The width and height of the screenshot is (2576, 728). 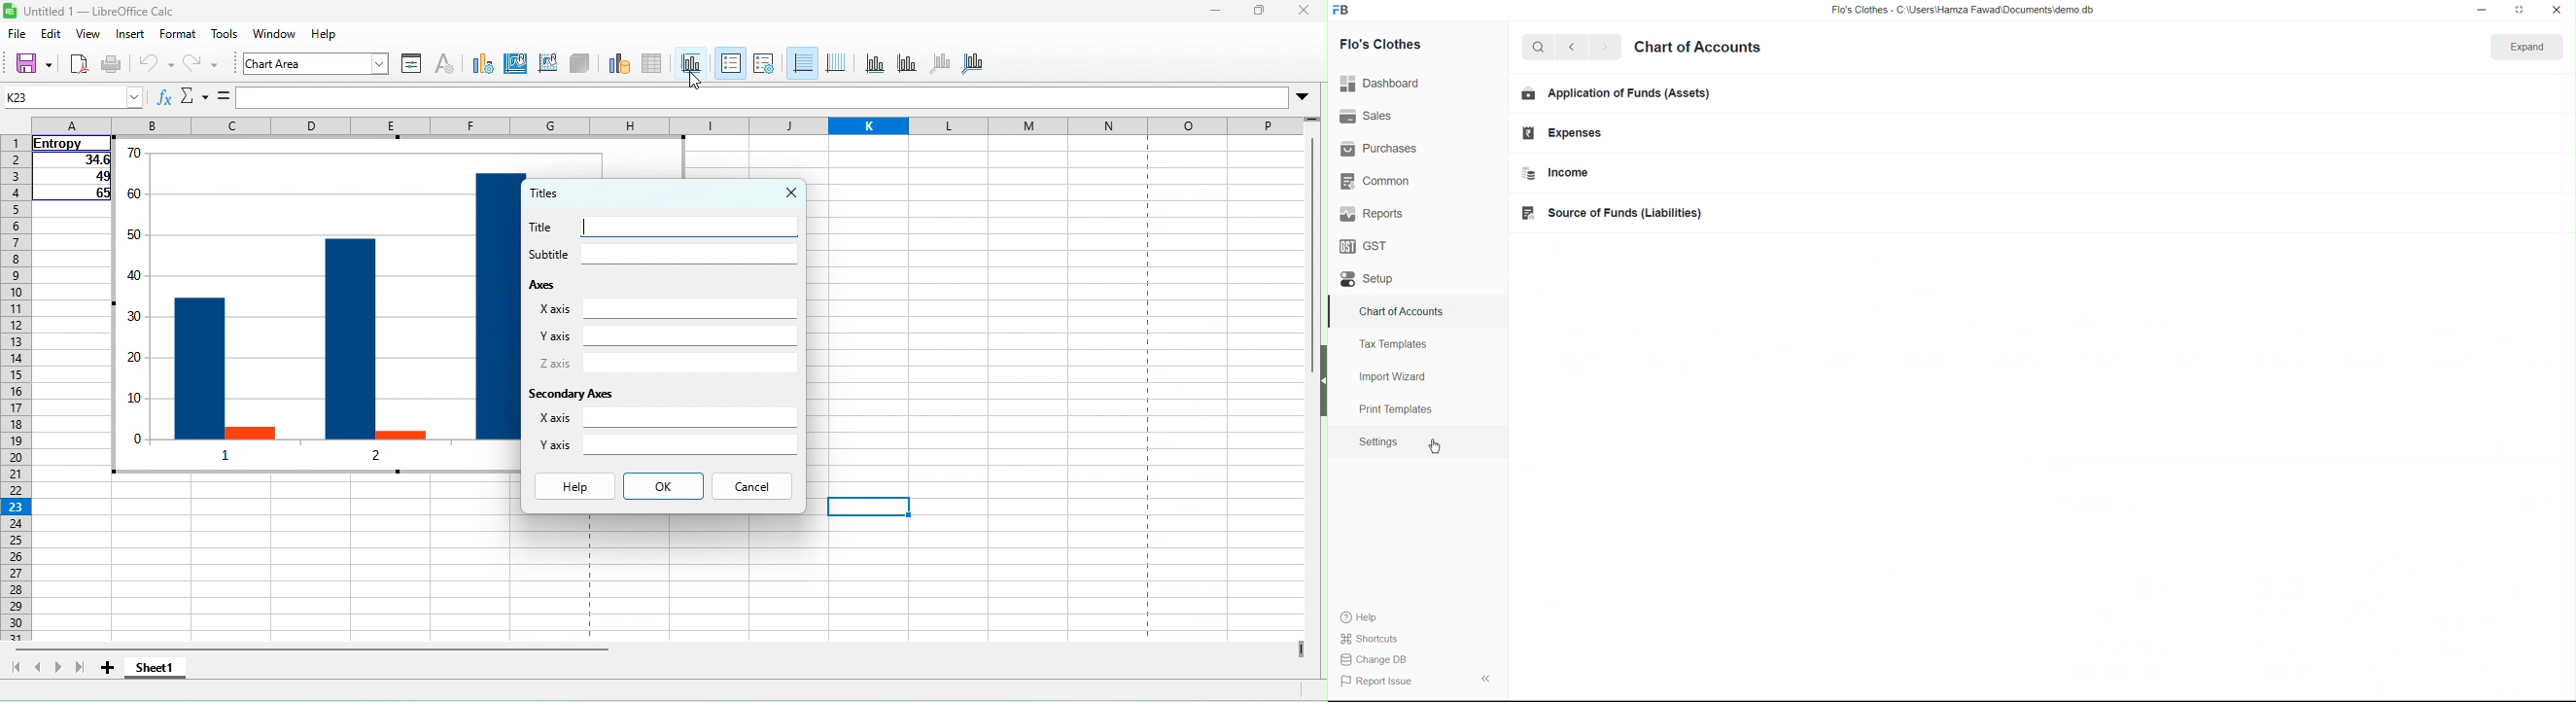 What do you see at coordinates (324, 37) in the screenshot?
I see `help` at bounding box center [324, 37].